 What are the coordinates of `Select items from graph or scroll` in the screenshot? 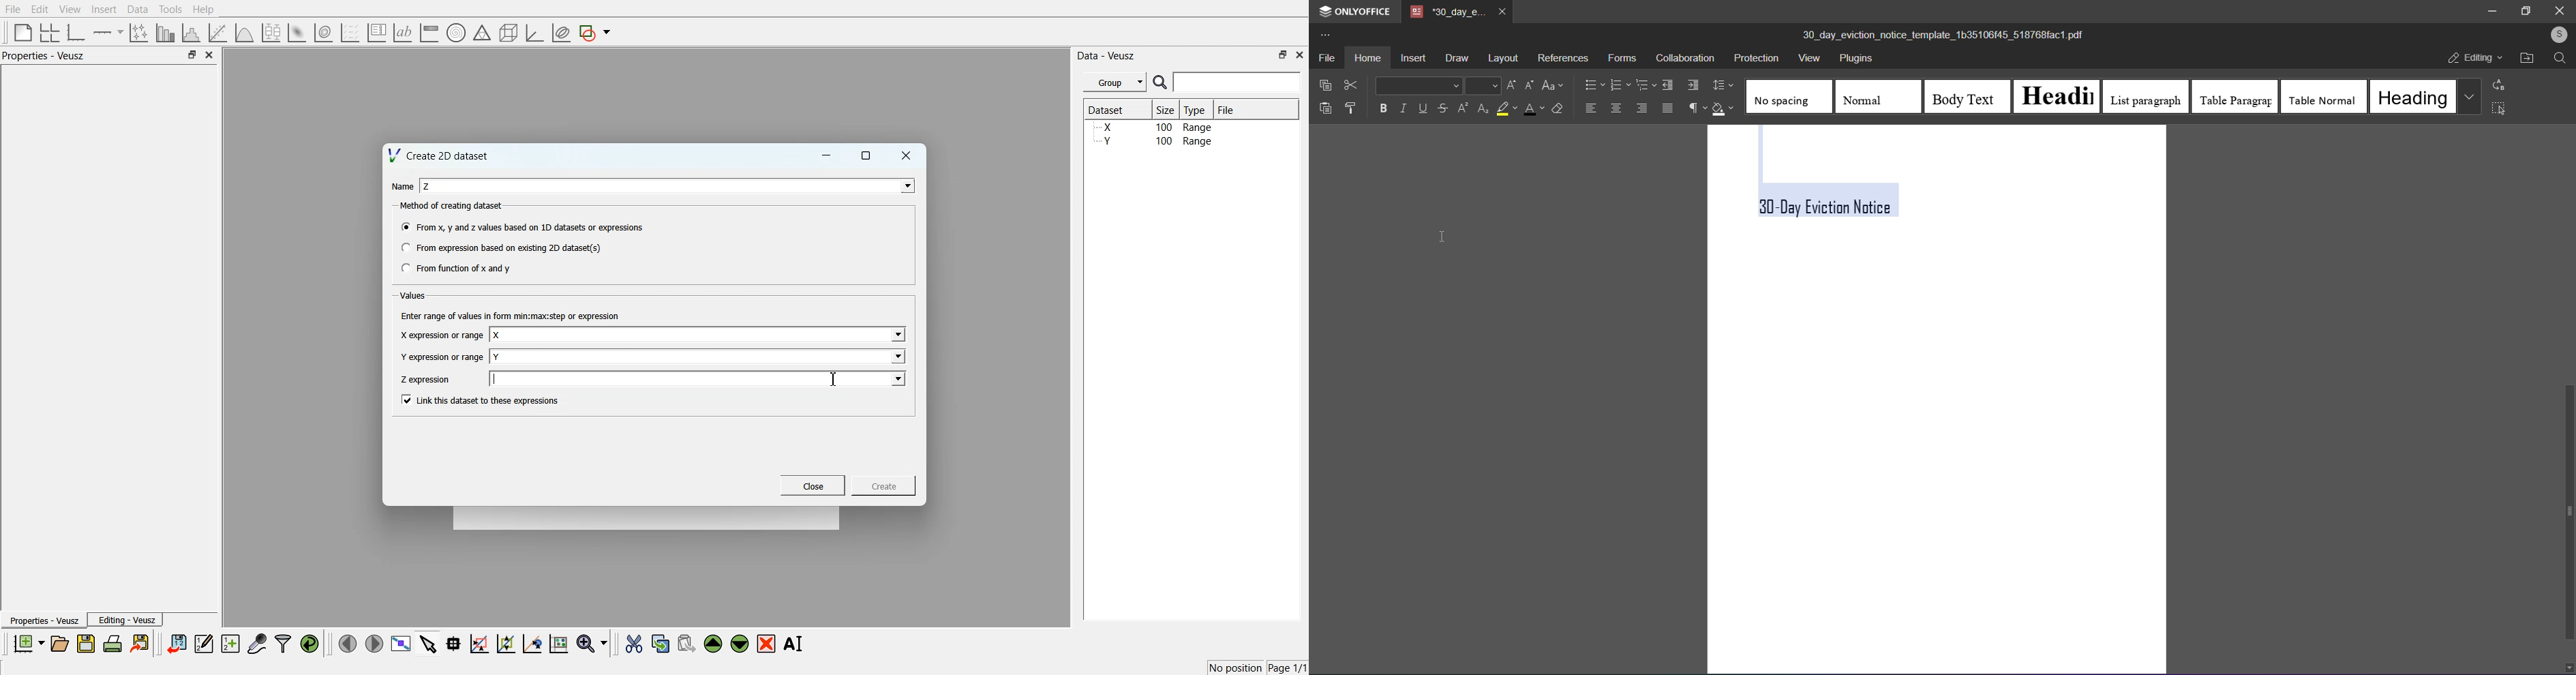 It's located at (429, 642).